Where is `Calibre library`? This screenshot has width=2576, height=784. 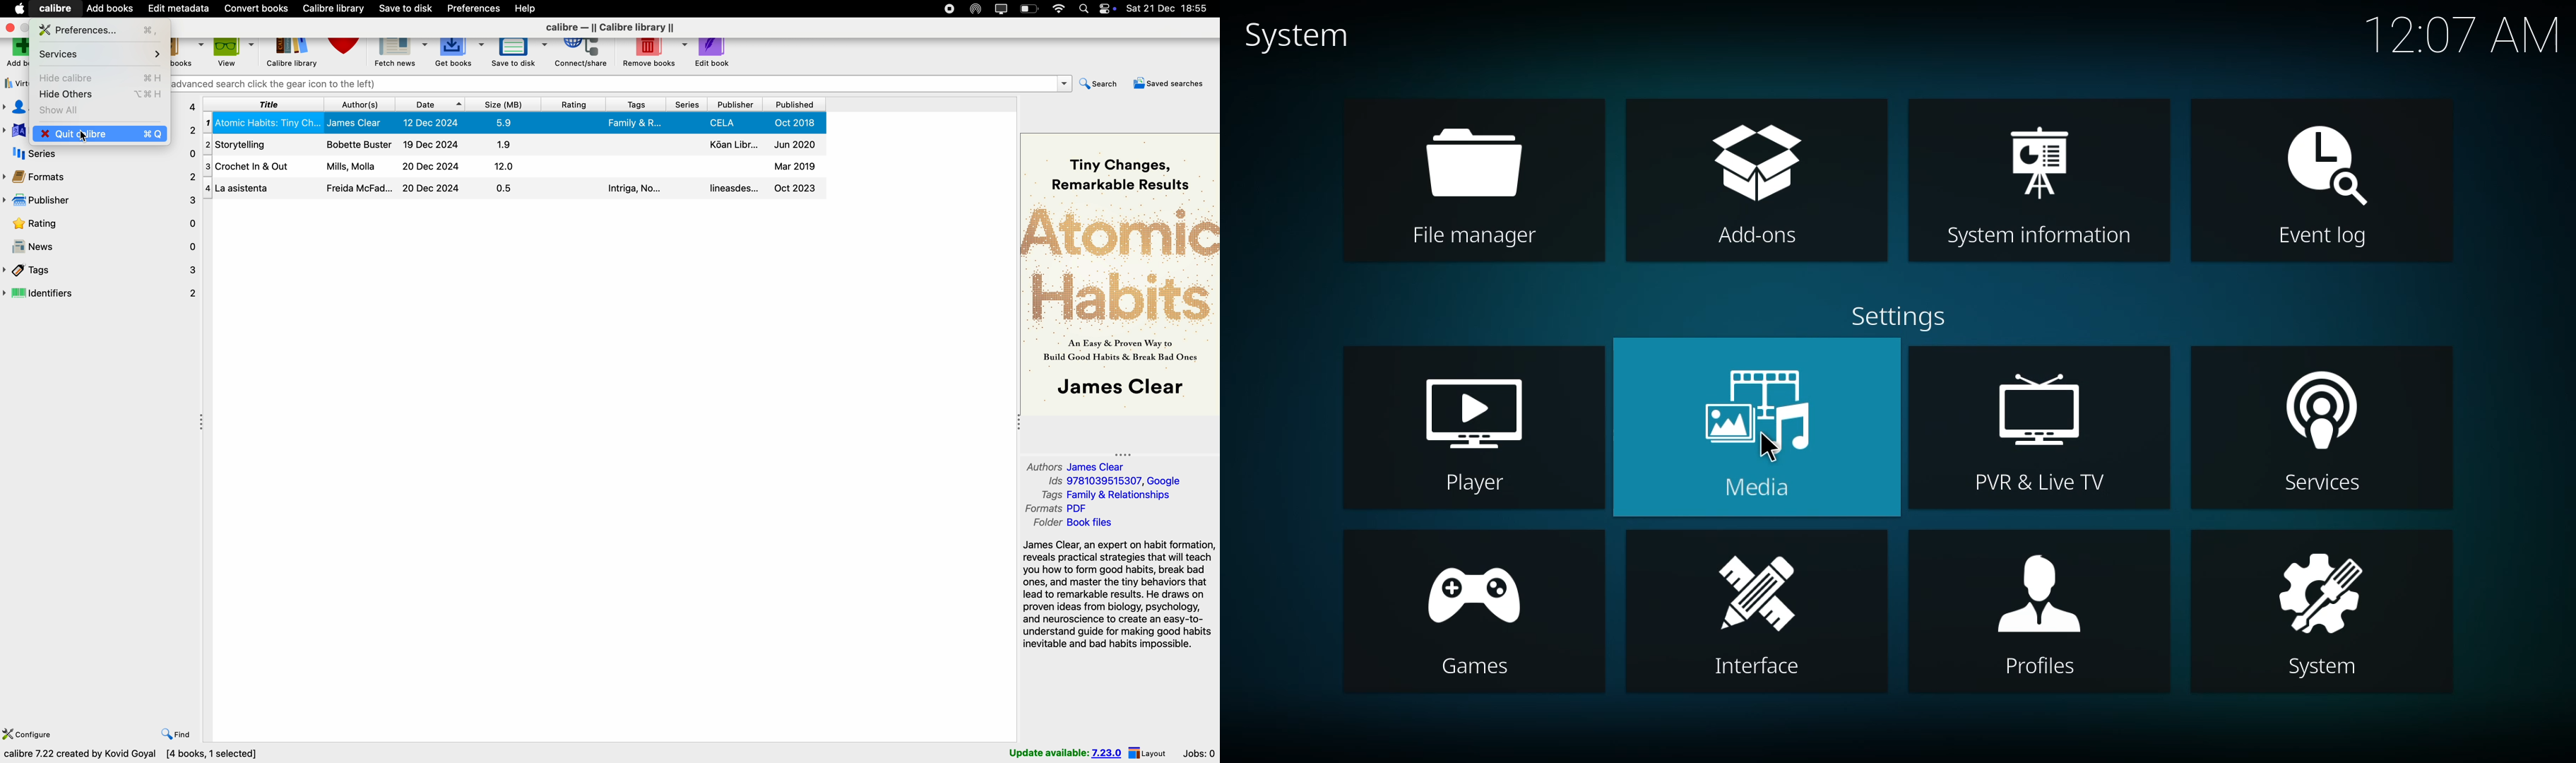
Calibre library is located at coordinates (336, 10).